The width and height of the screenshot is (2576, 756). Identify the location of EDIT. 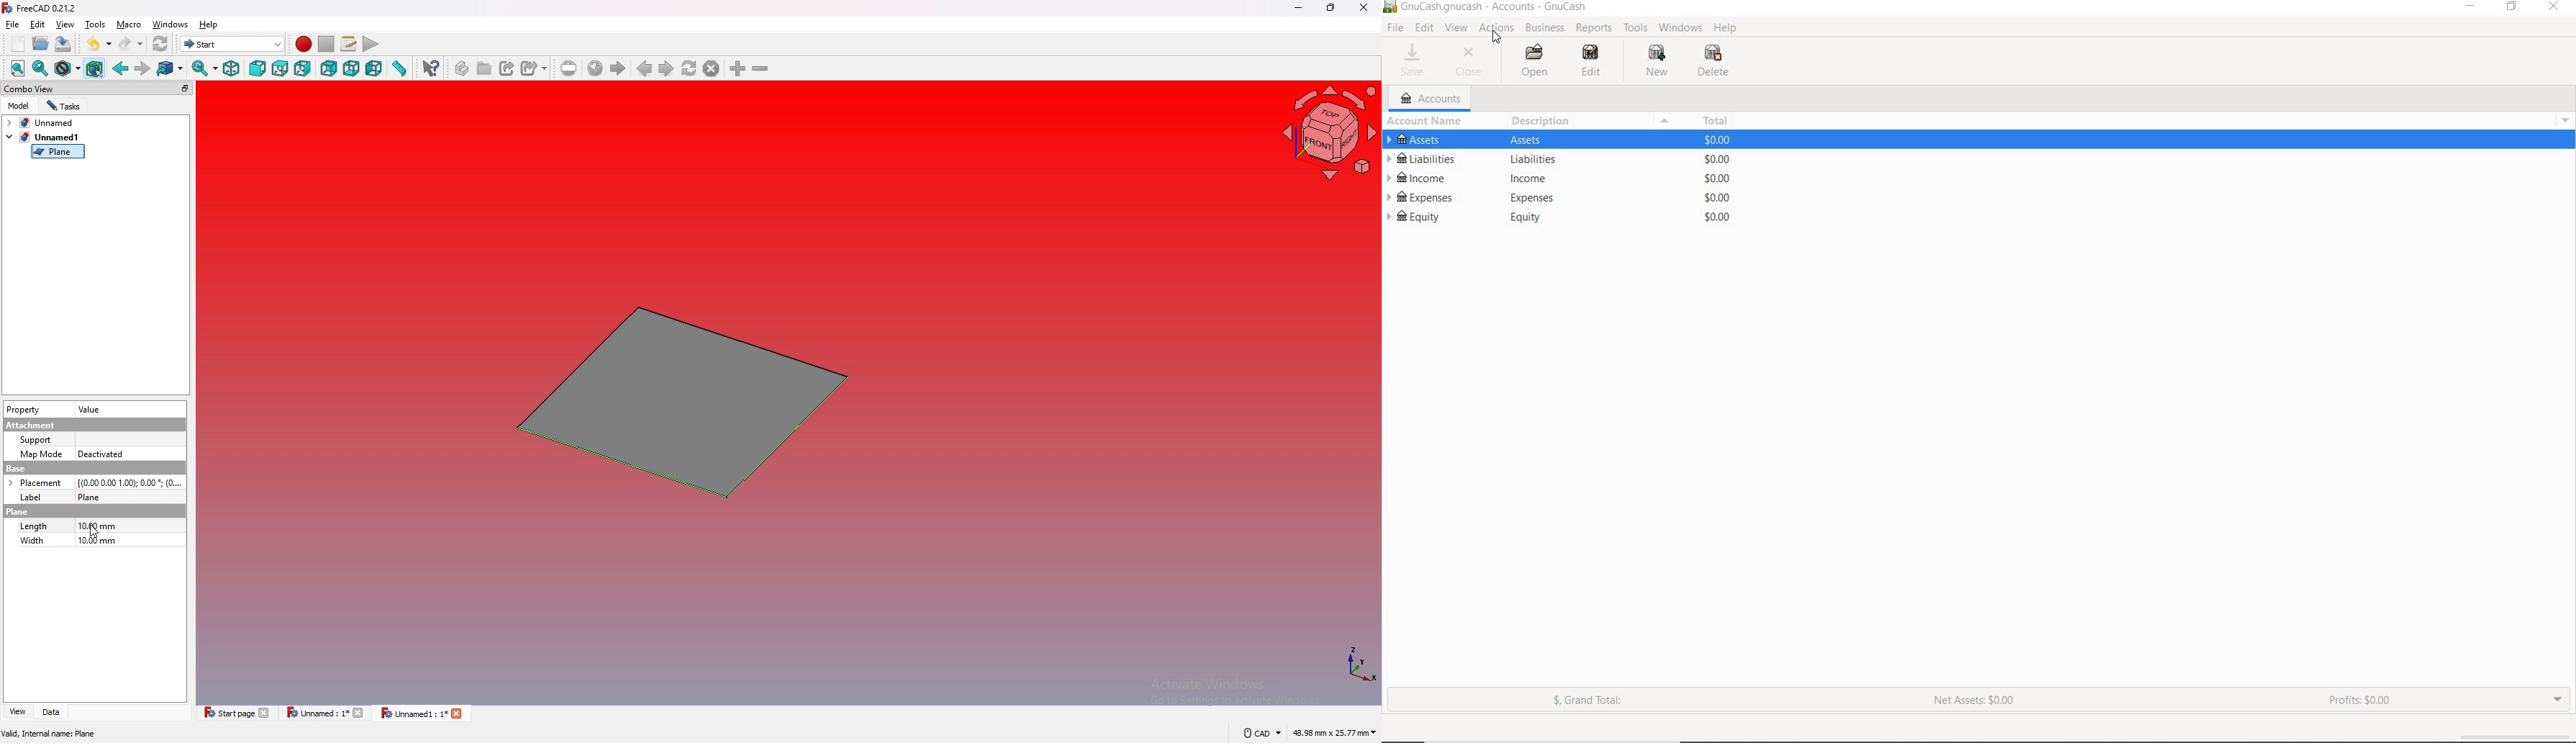
(1594, 62).